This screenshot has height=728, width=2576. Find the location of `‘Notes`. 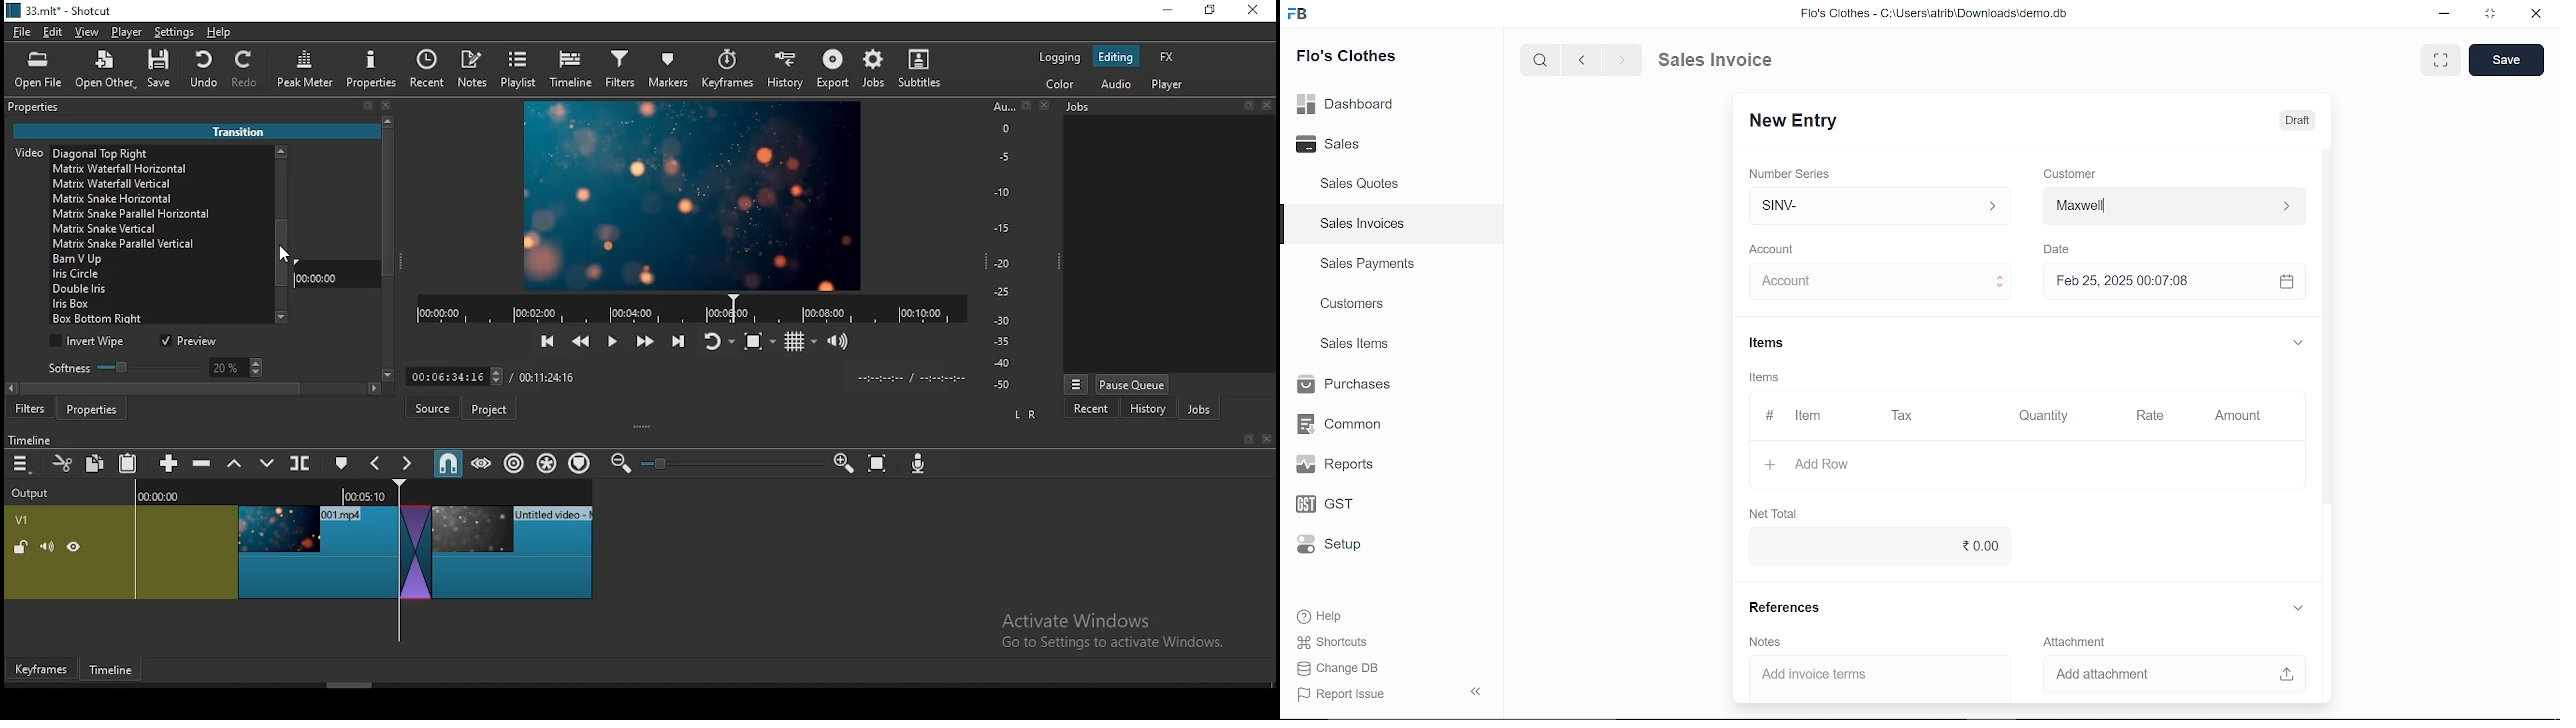

‘Notes is located at coordinates (1769, 642).